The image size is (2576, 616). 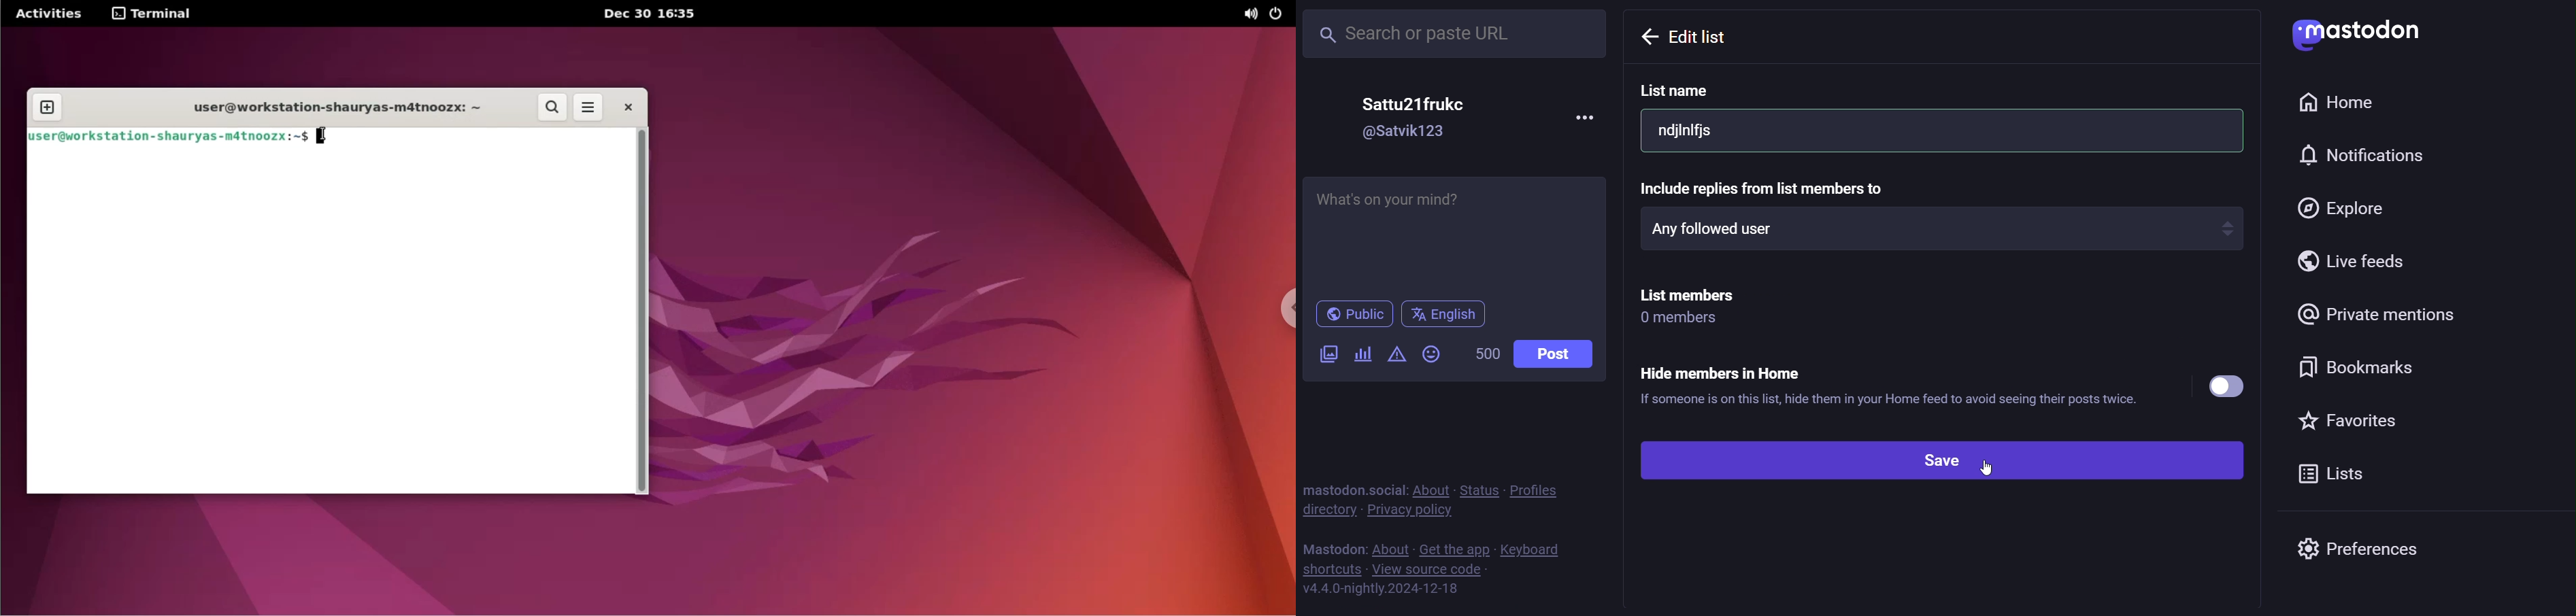 What do you see at coordinates (1540, 489) in the screenshot?
I see `profiles` at bounding box center [1540, 489].